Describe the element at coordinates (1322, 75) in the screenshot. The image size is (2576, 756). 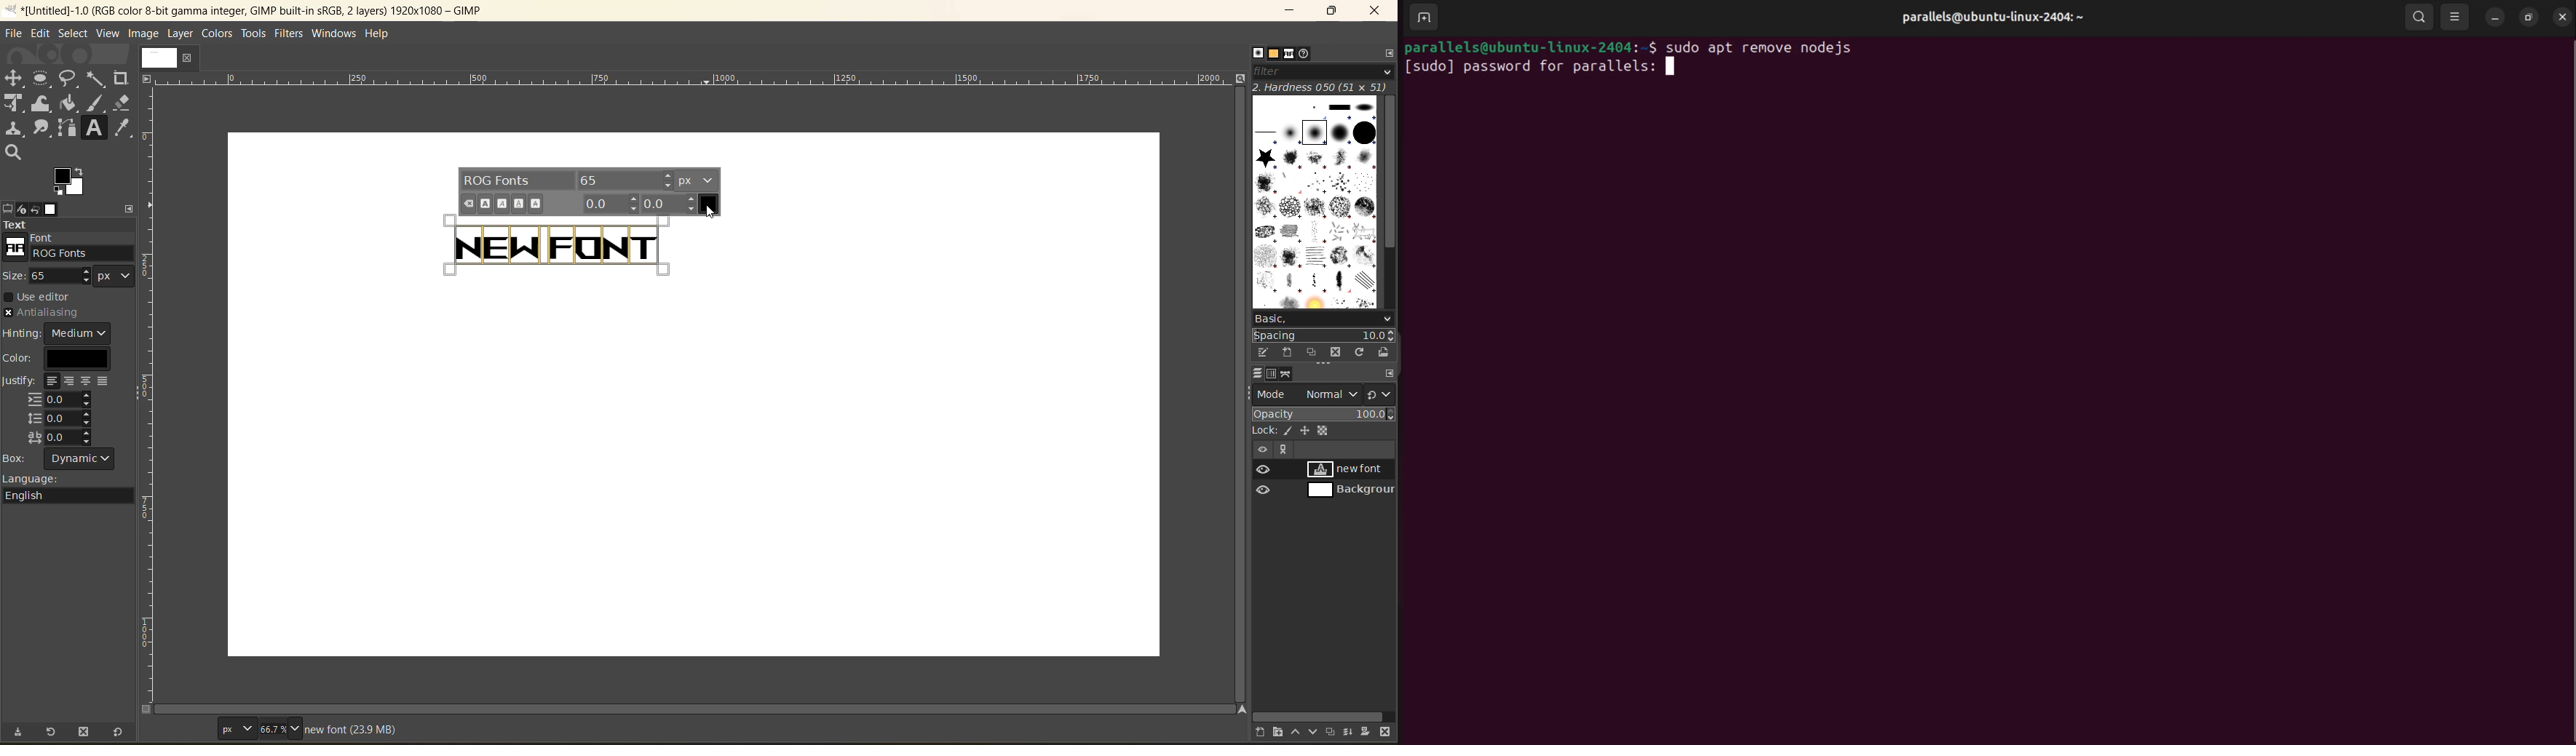
I see `filter` at that location.